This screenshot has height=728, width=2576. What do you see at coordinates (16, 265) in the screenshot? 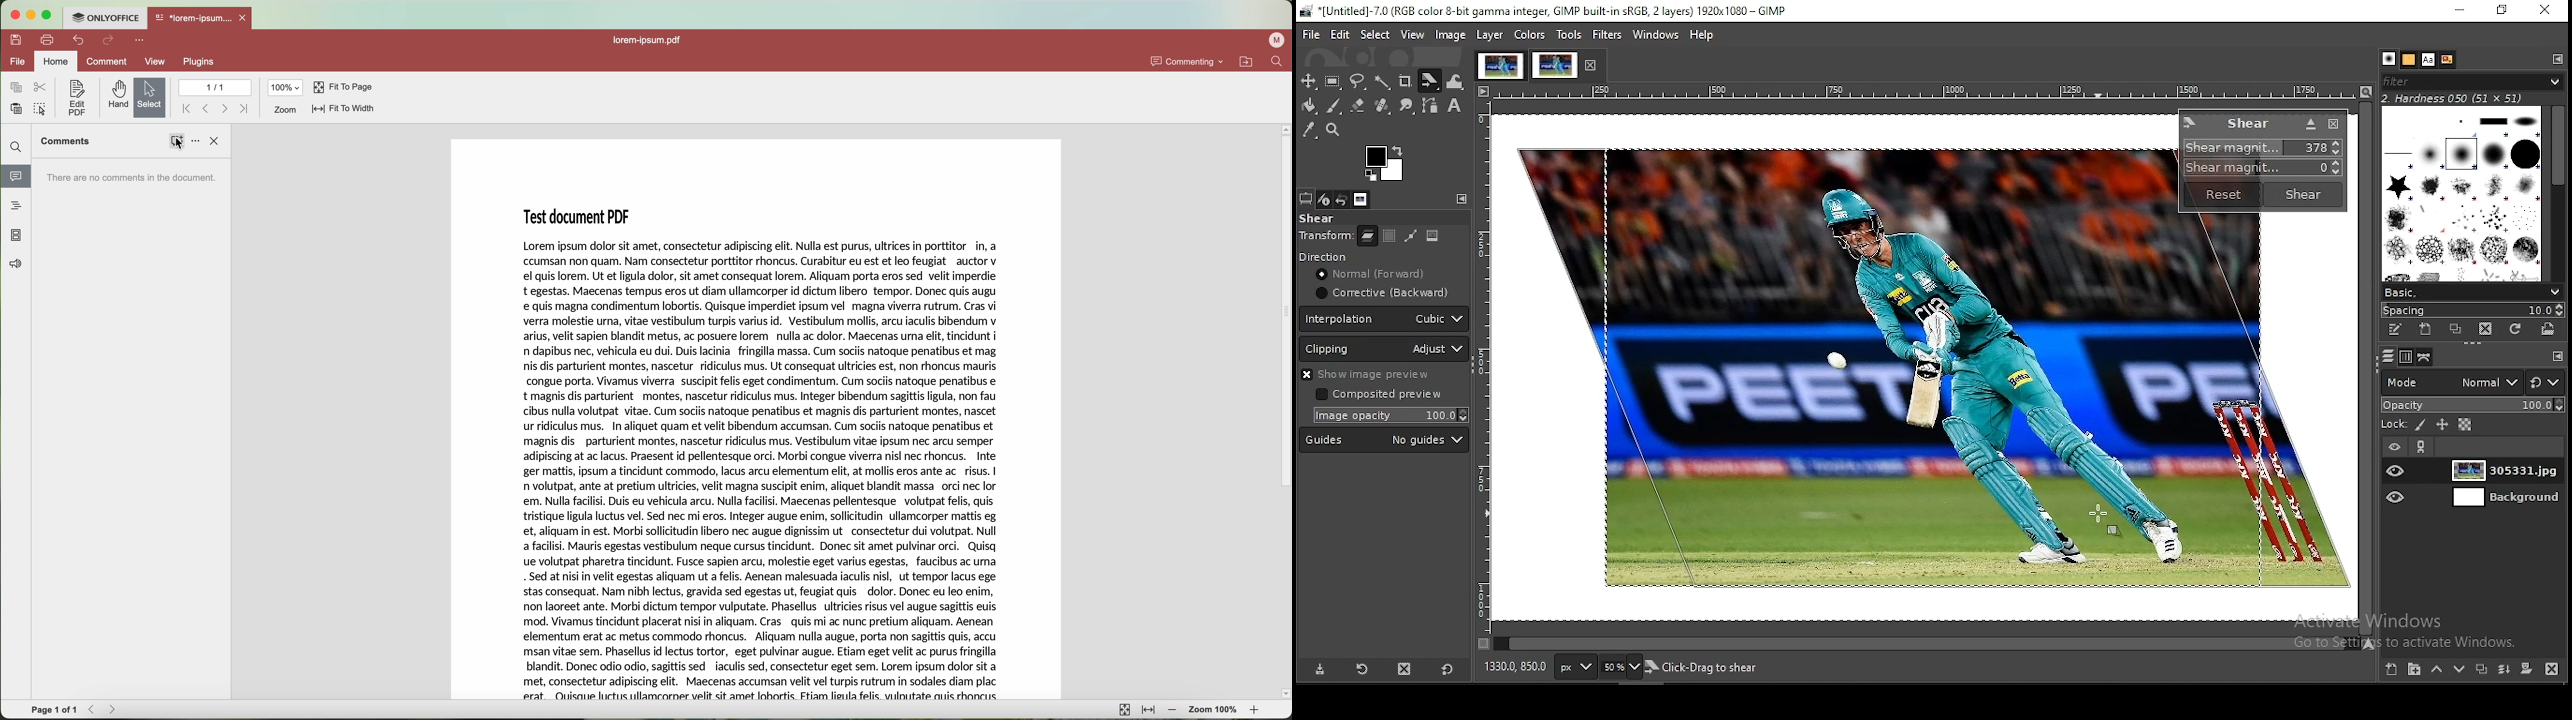
I see `feedback & support` at bounding box center [16, 265].